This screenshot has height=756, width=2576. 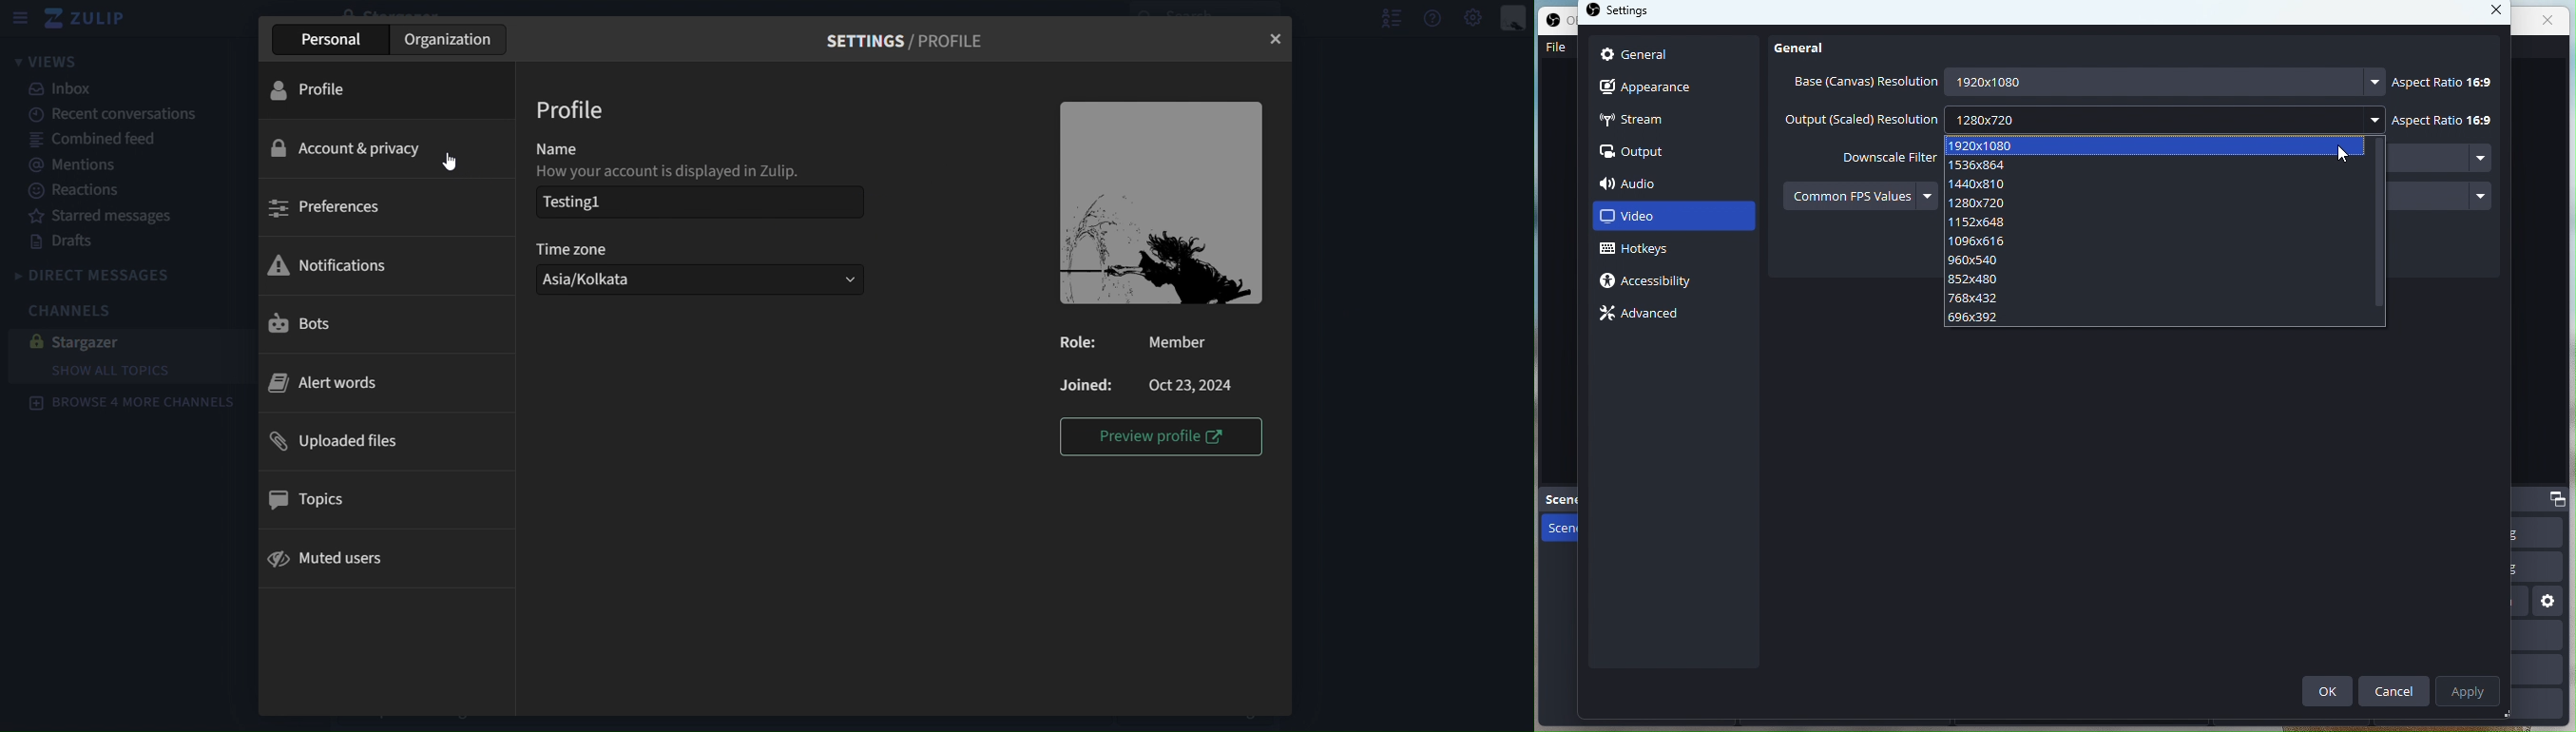 I want to click on Aspect Ratio 16:9, so click(x=2439, y=79).